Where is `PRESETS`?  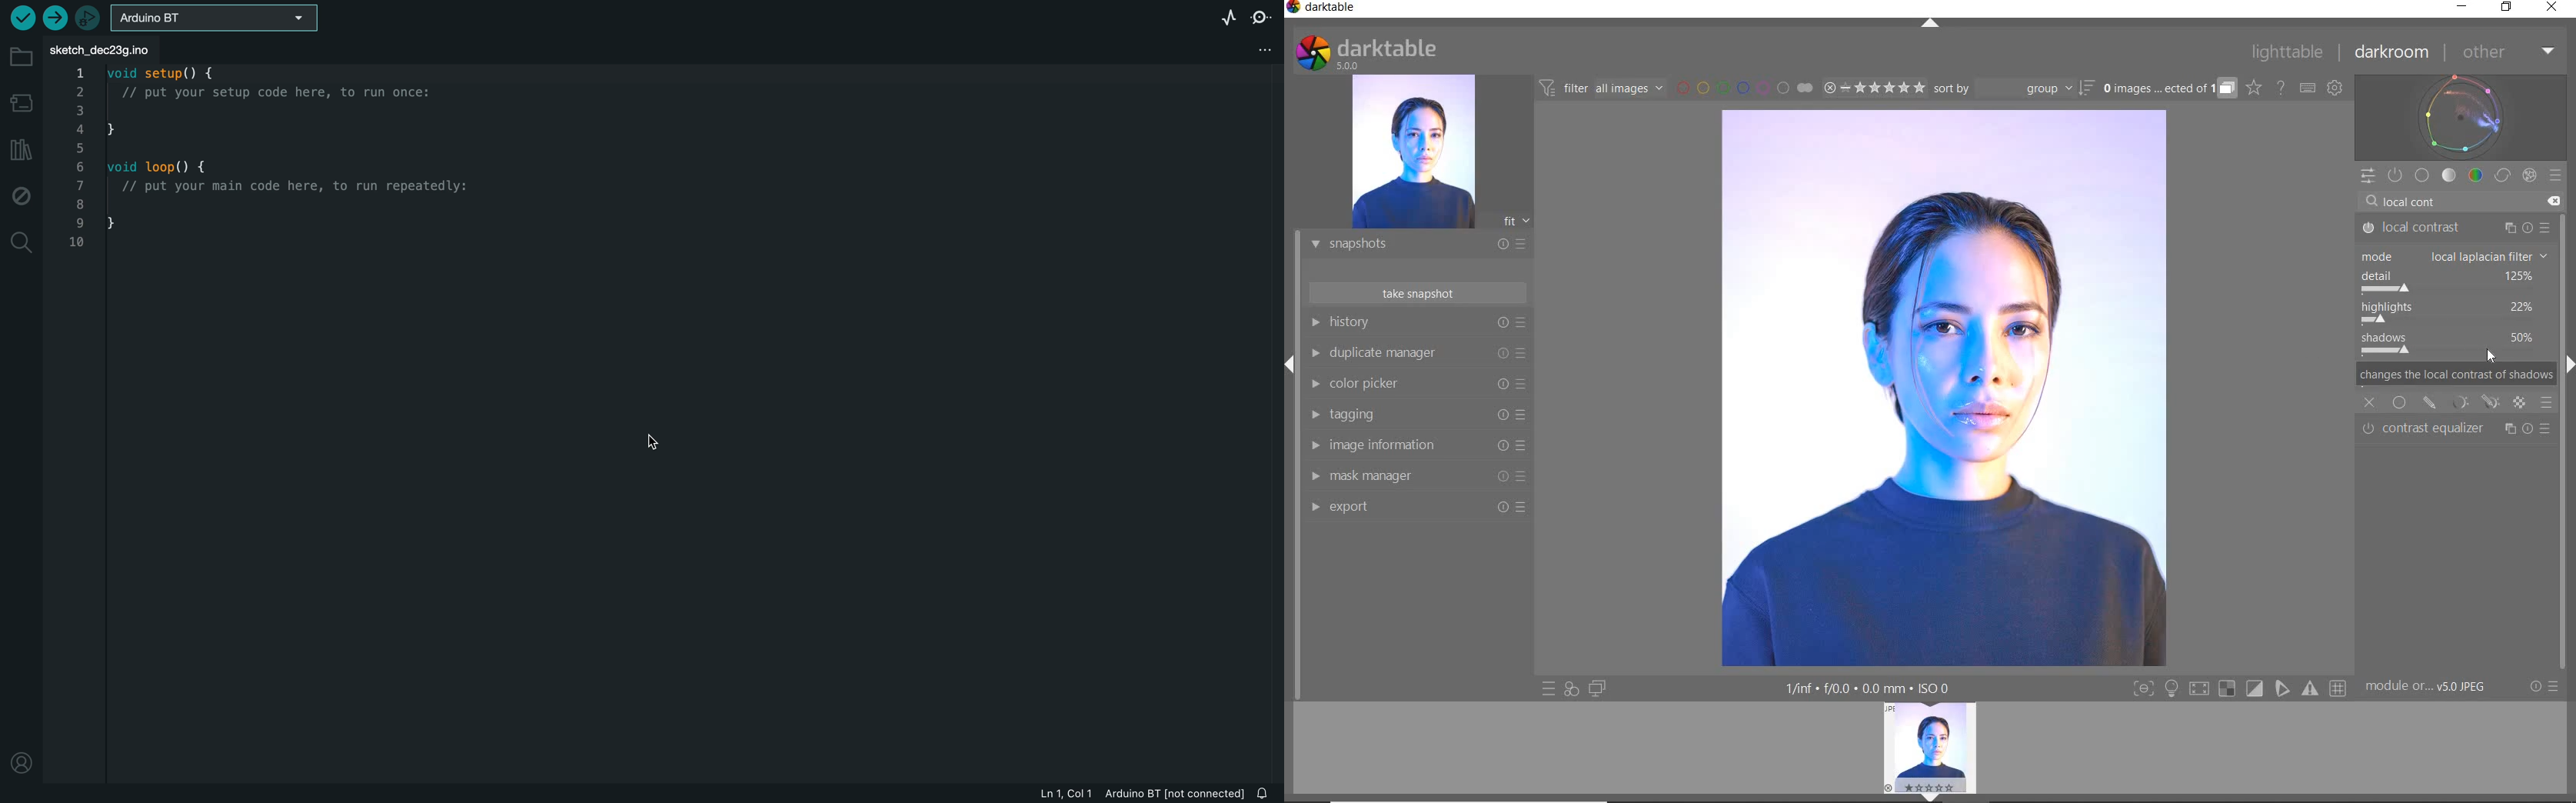 PRESETS is located at coordinates (2555, 175).